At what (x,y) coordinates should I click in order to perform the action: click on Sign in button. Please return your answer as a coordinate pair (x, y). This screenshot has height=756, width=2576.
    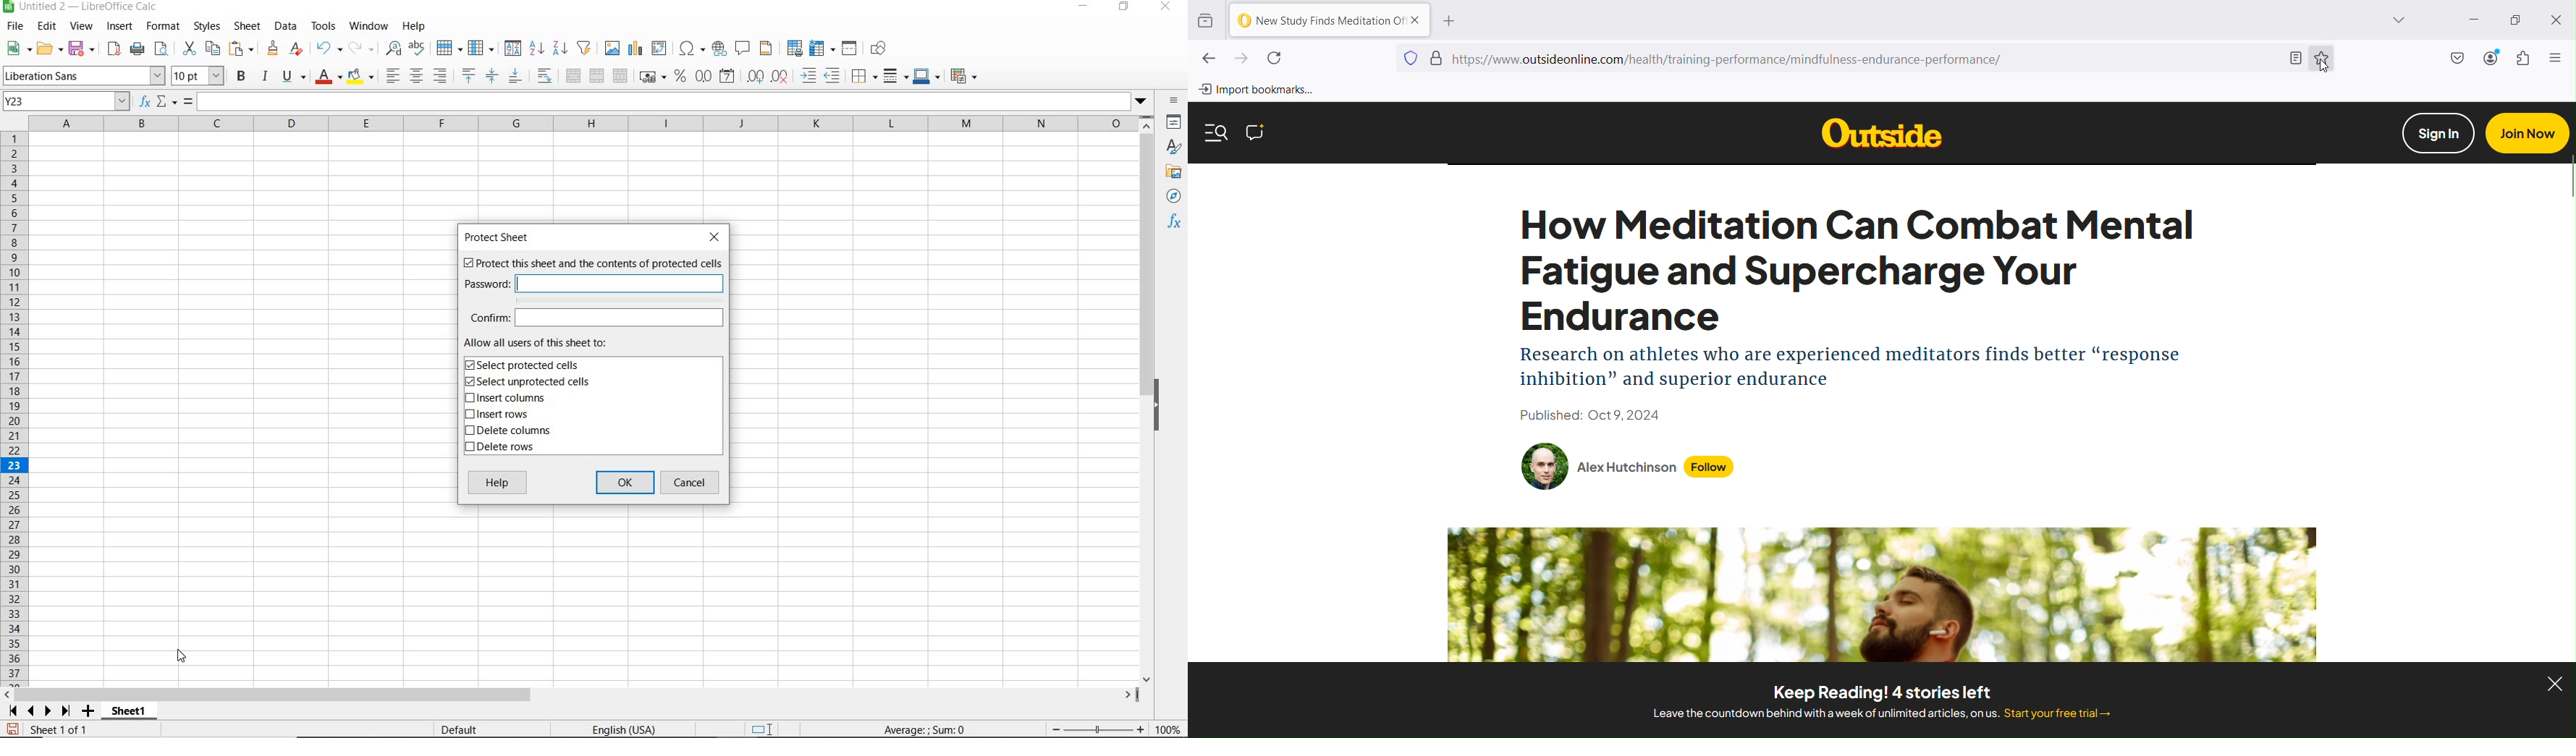
    Looking at the image, I should click on (2438, 133).